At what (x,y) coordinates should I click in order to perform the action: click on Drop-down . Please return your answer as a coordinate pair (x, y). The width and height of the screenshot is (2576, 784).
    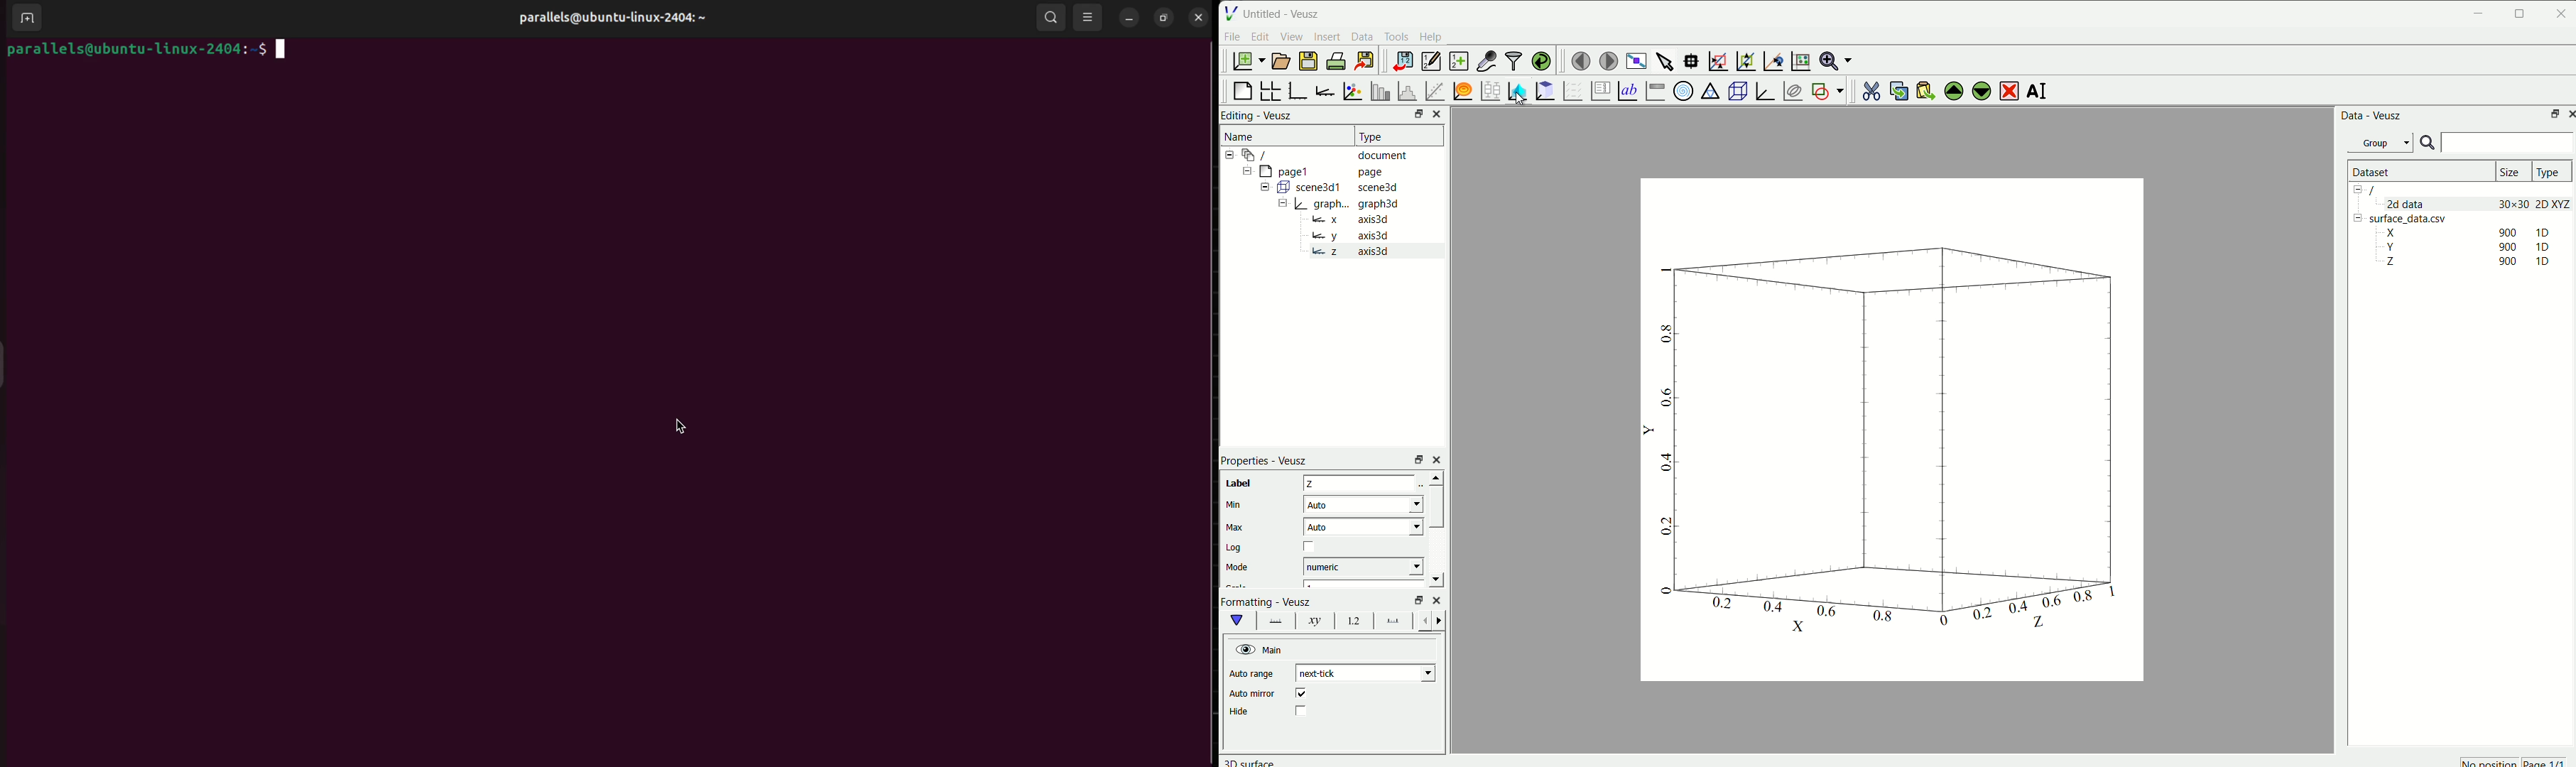
    Looking at the image, I should click on (1417, 567).